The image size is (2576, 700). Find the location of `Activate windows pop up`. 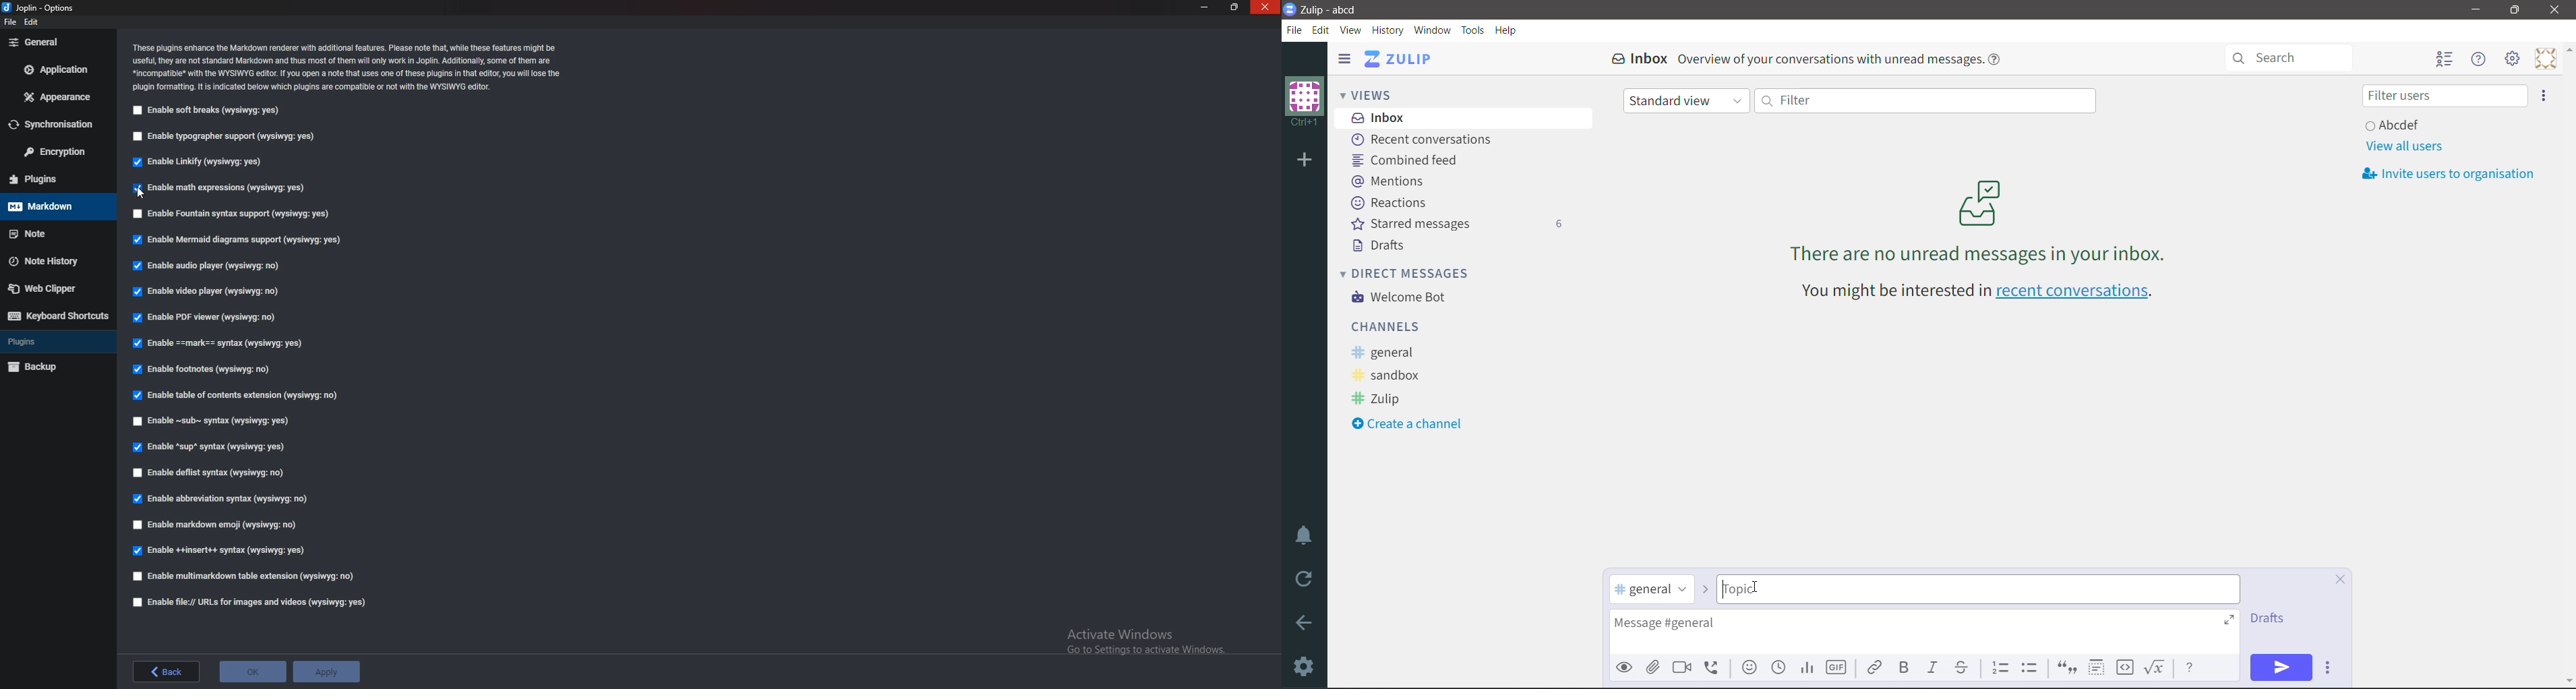

Activate windows pop up is located at coordinates (1148, 642).